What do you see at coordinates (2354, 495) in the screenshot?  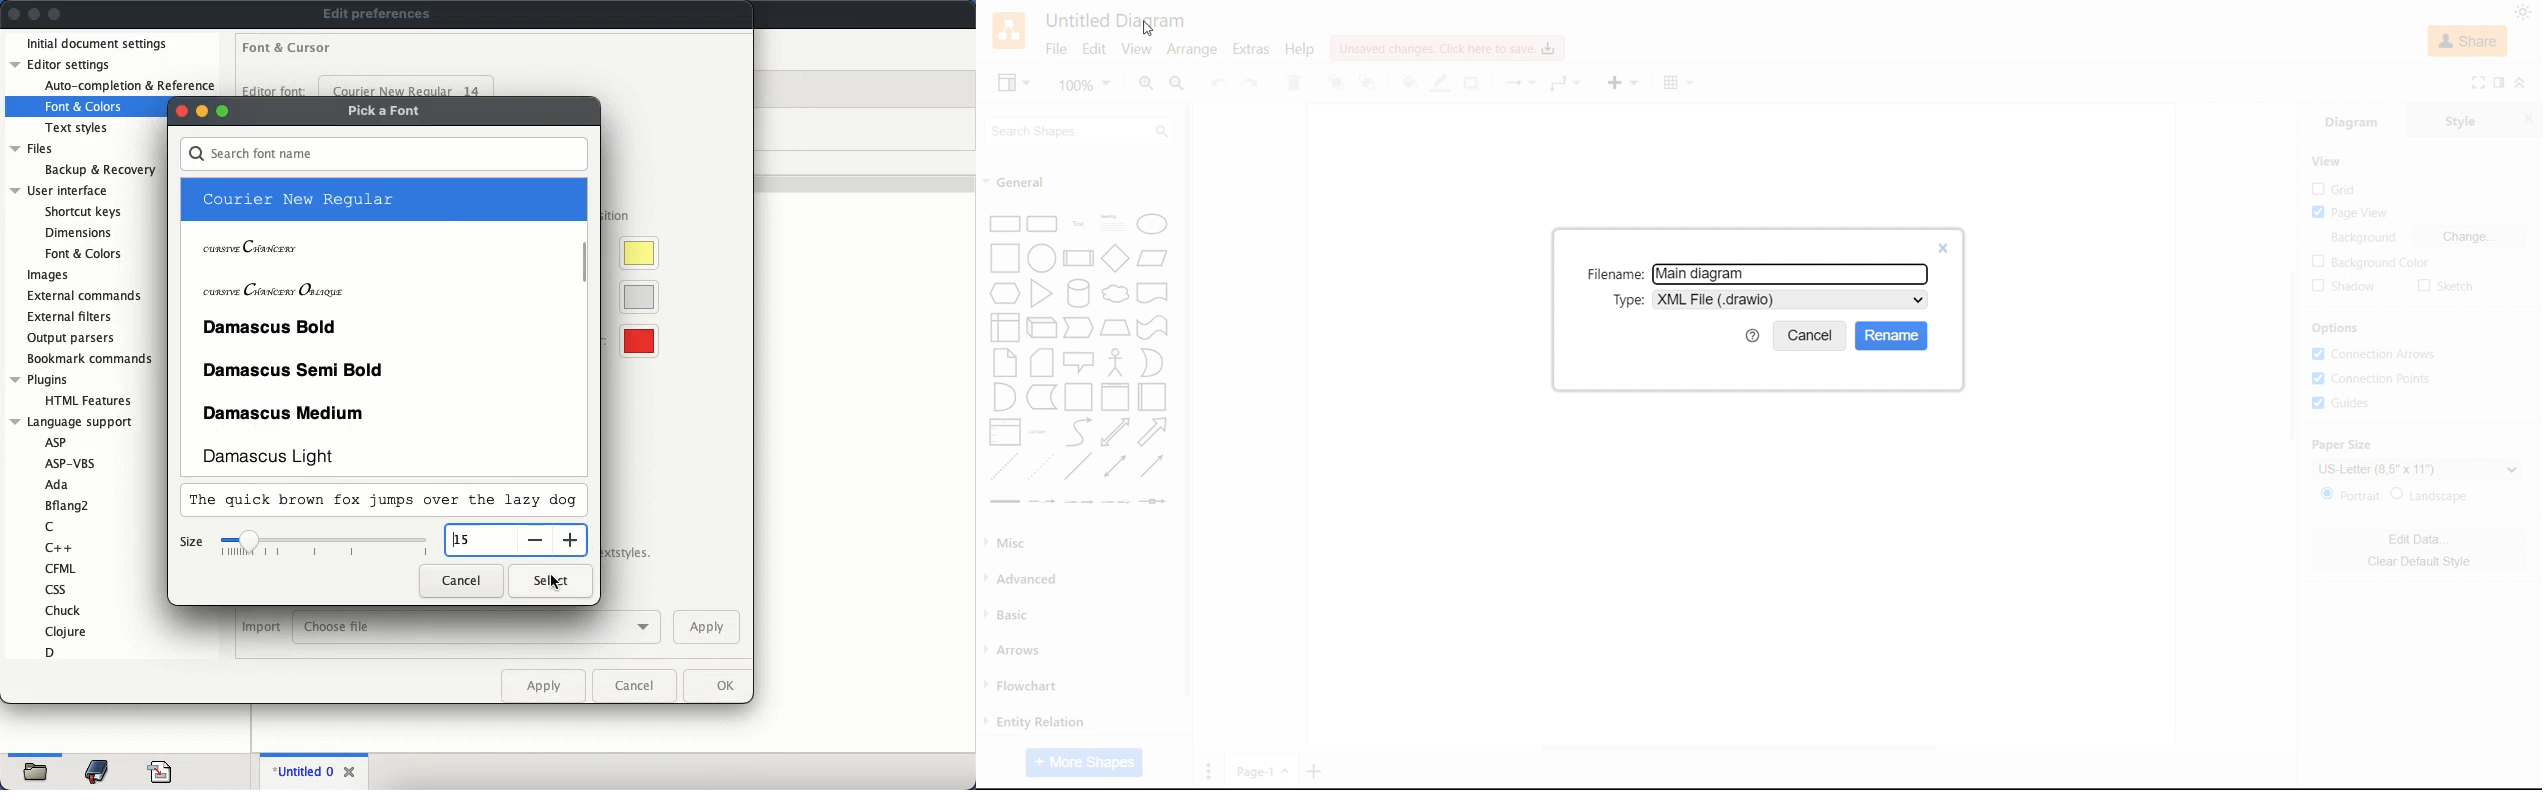 I see `Portrait ` at bounding box center [2354, 495].